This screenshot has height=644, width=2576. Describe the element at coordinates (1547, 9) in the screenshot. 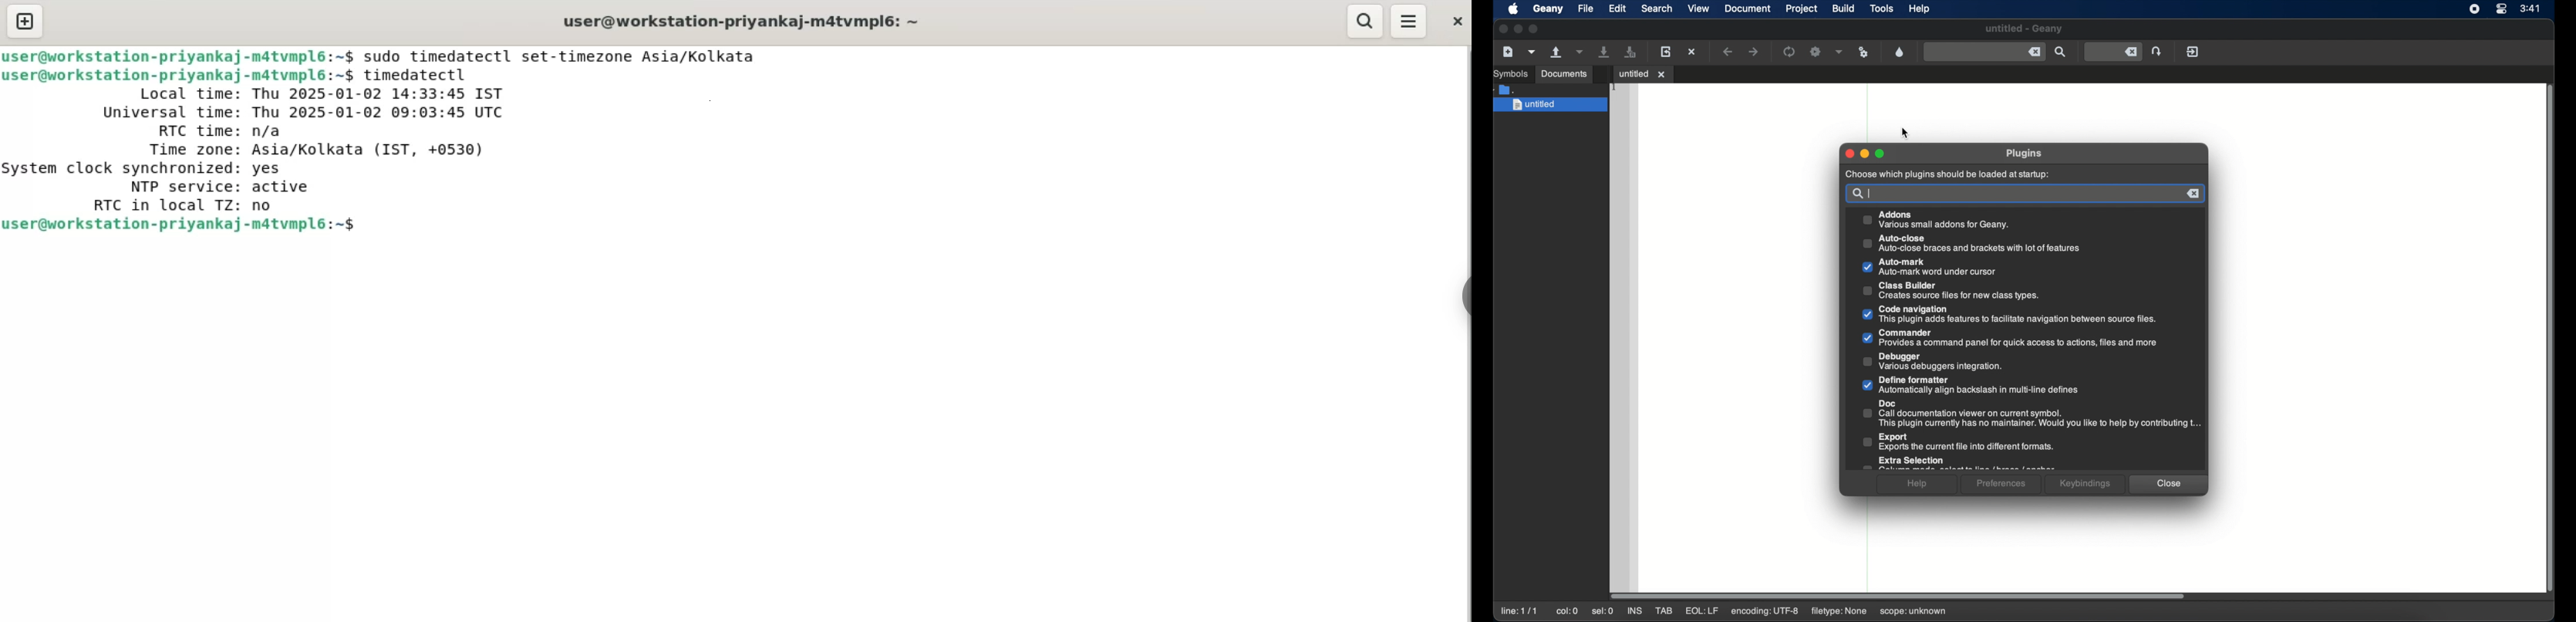

I see `geany` at that location.